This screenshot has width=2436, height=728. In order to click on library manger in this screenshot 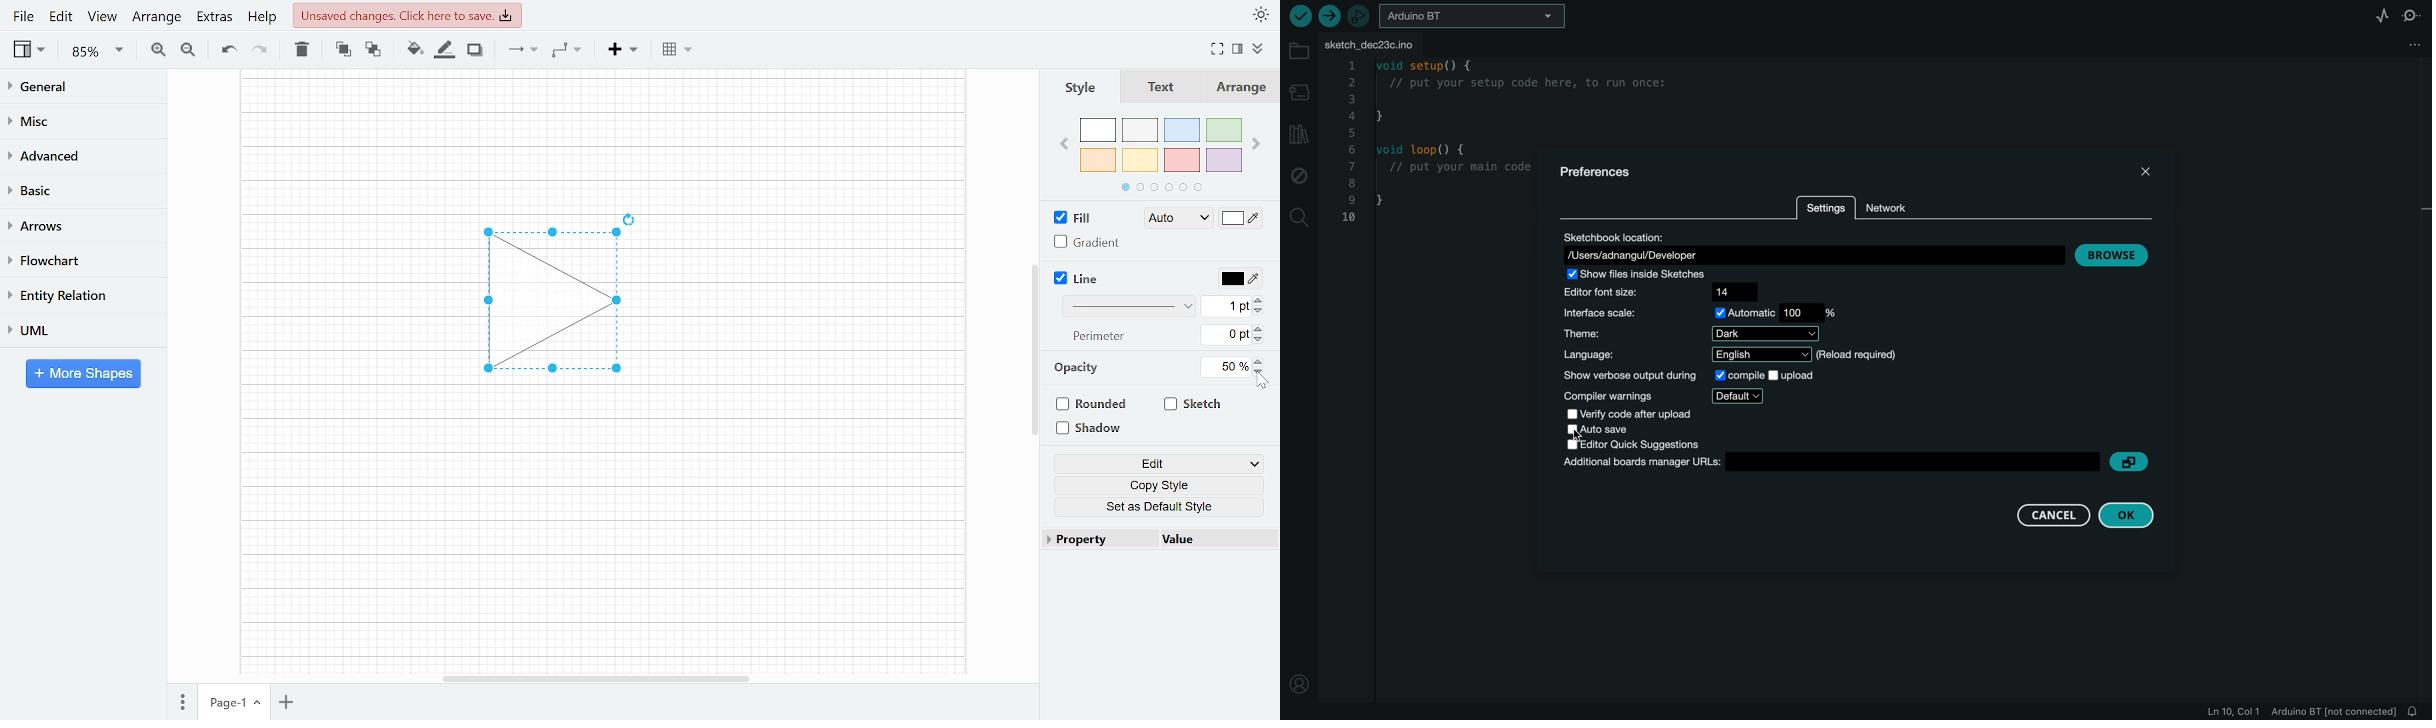, I will do `click(1300, 133)`.